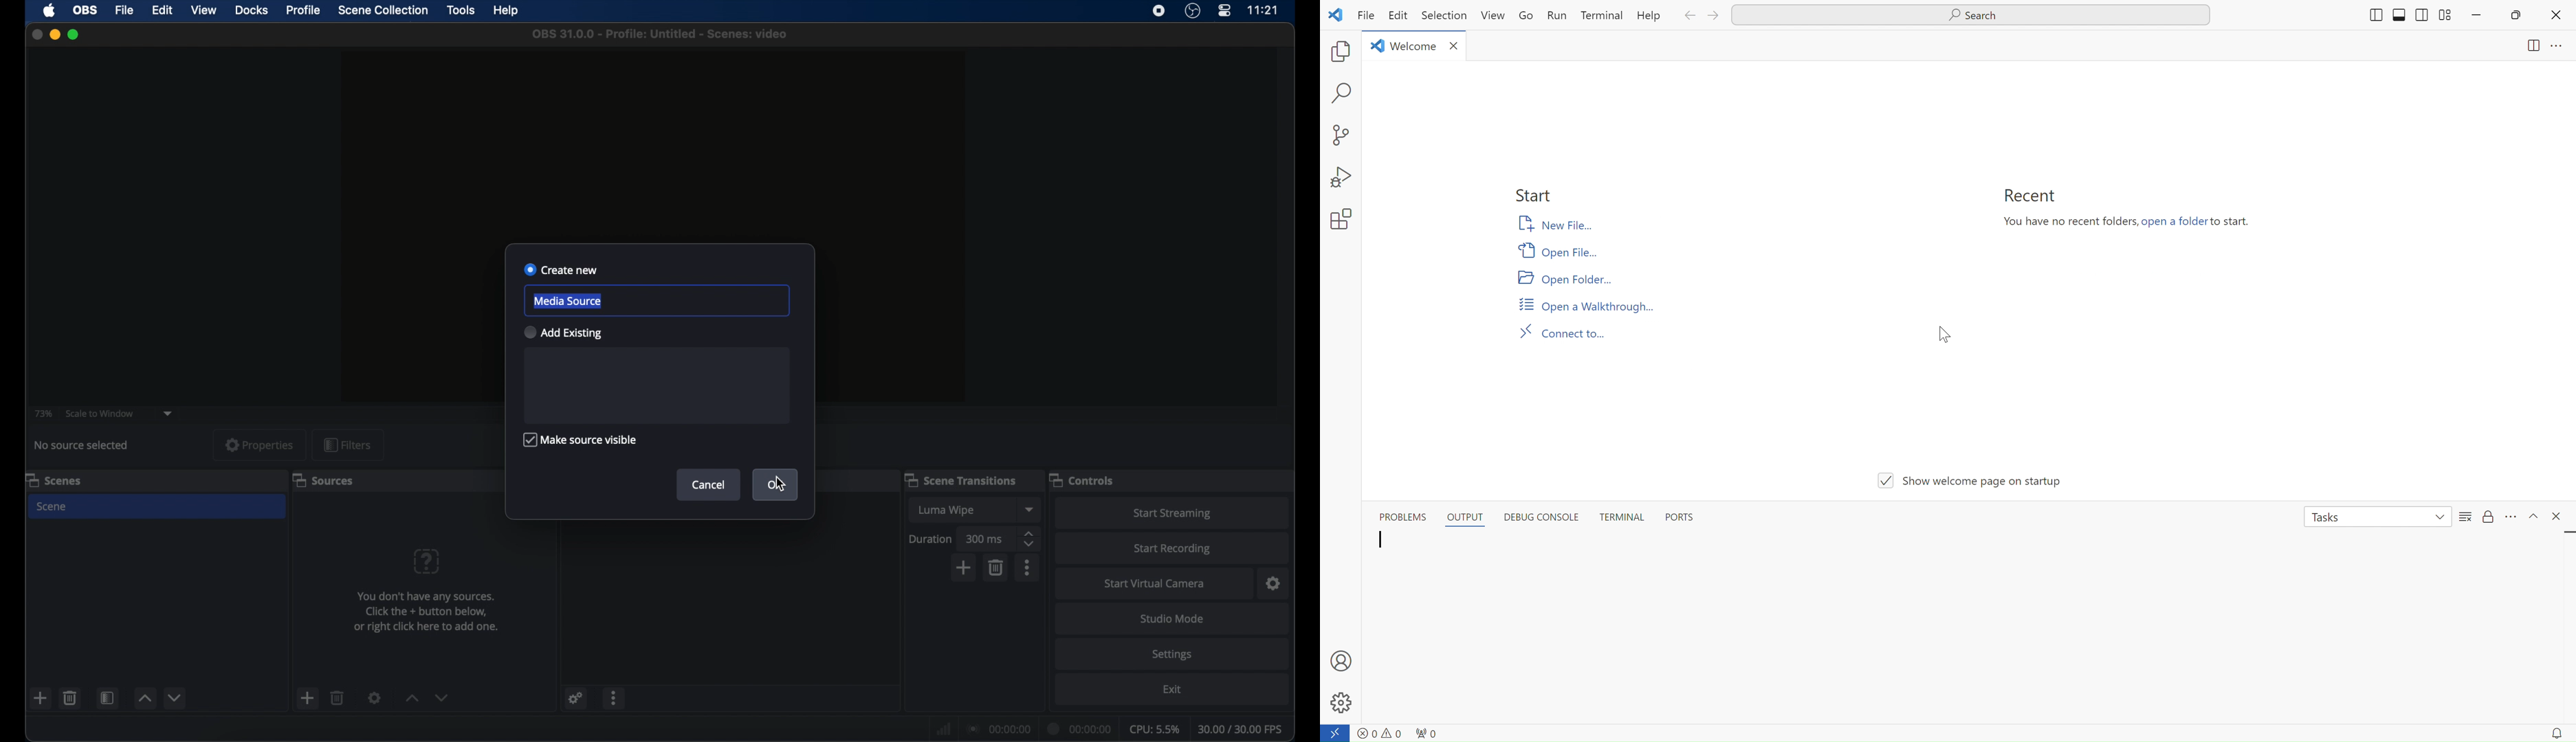 This screenshot has height=756, width=2576. I want to click on connection, so click(1000, 729).